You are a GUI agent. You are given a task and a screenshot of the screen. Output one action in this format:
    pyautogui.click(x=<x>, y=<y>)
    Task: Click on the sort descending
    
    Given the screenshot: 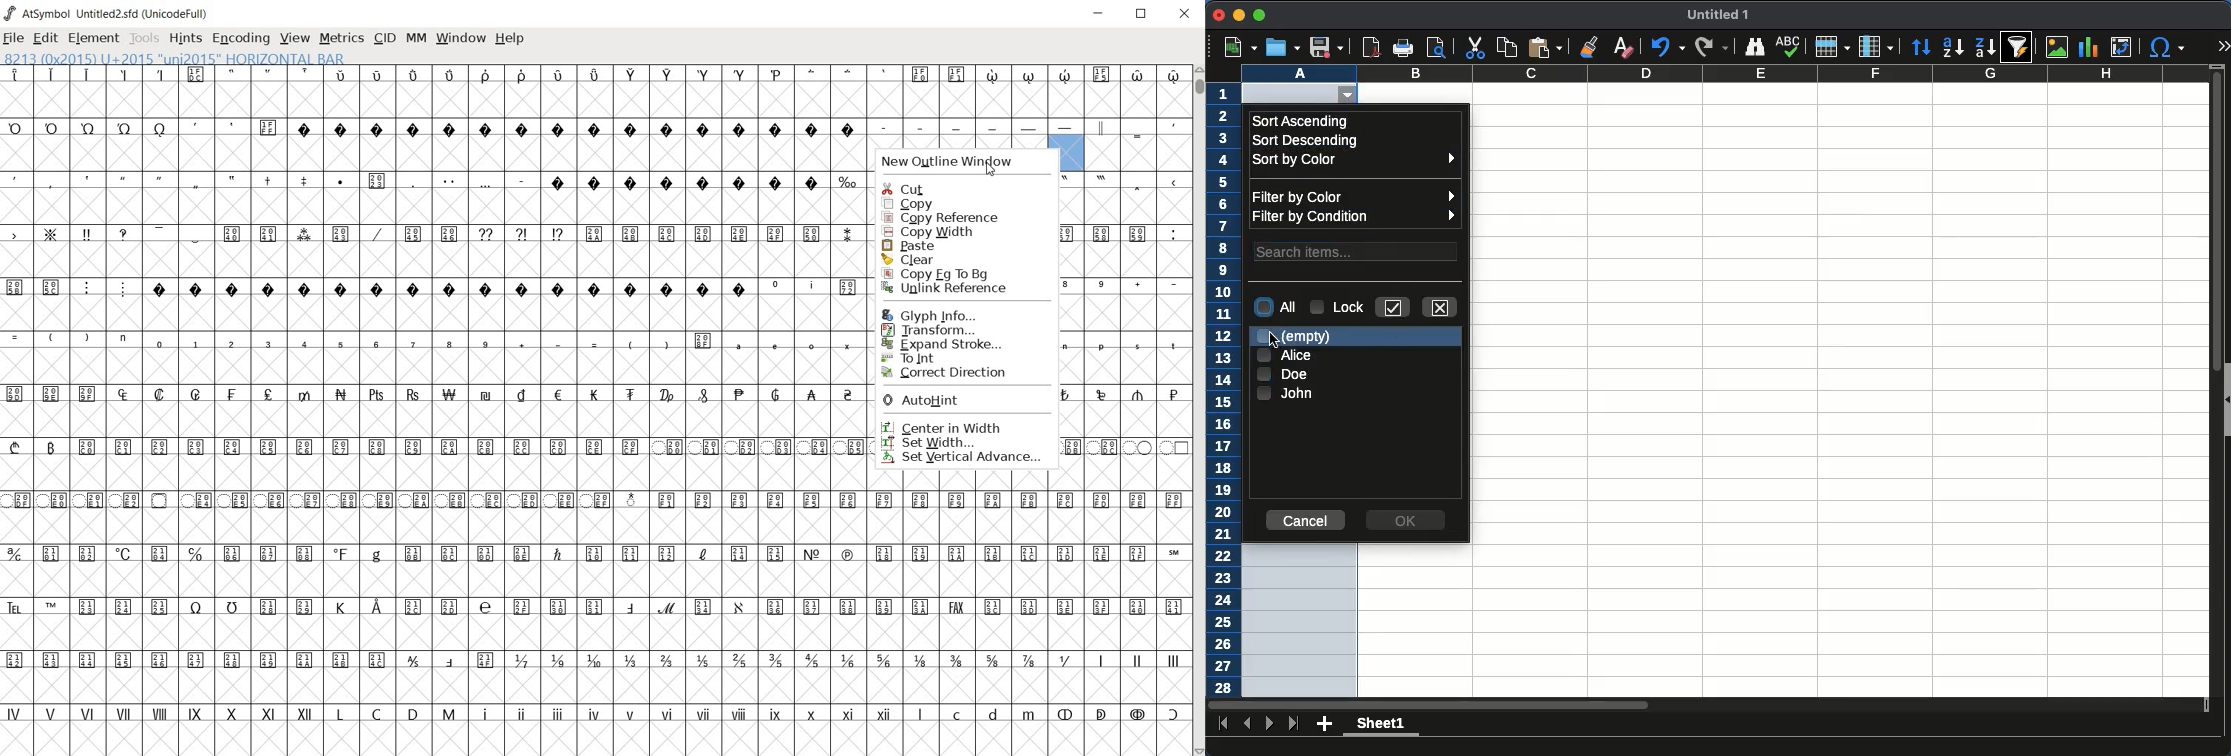 What is the action you would take?
    pyautogui.click(x=1304, y=140)
    